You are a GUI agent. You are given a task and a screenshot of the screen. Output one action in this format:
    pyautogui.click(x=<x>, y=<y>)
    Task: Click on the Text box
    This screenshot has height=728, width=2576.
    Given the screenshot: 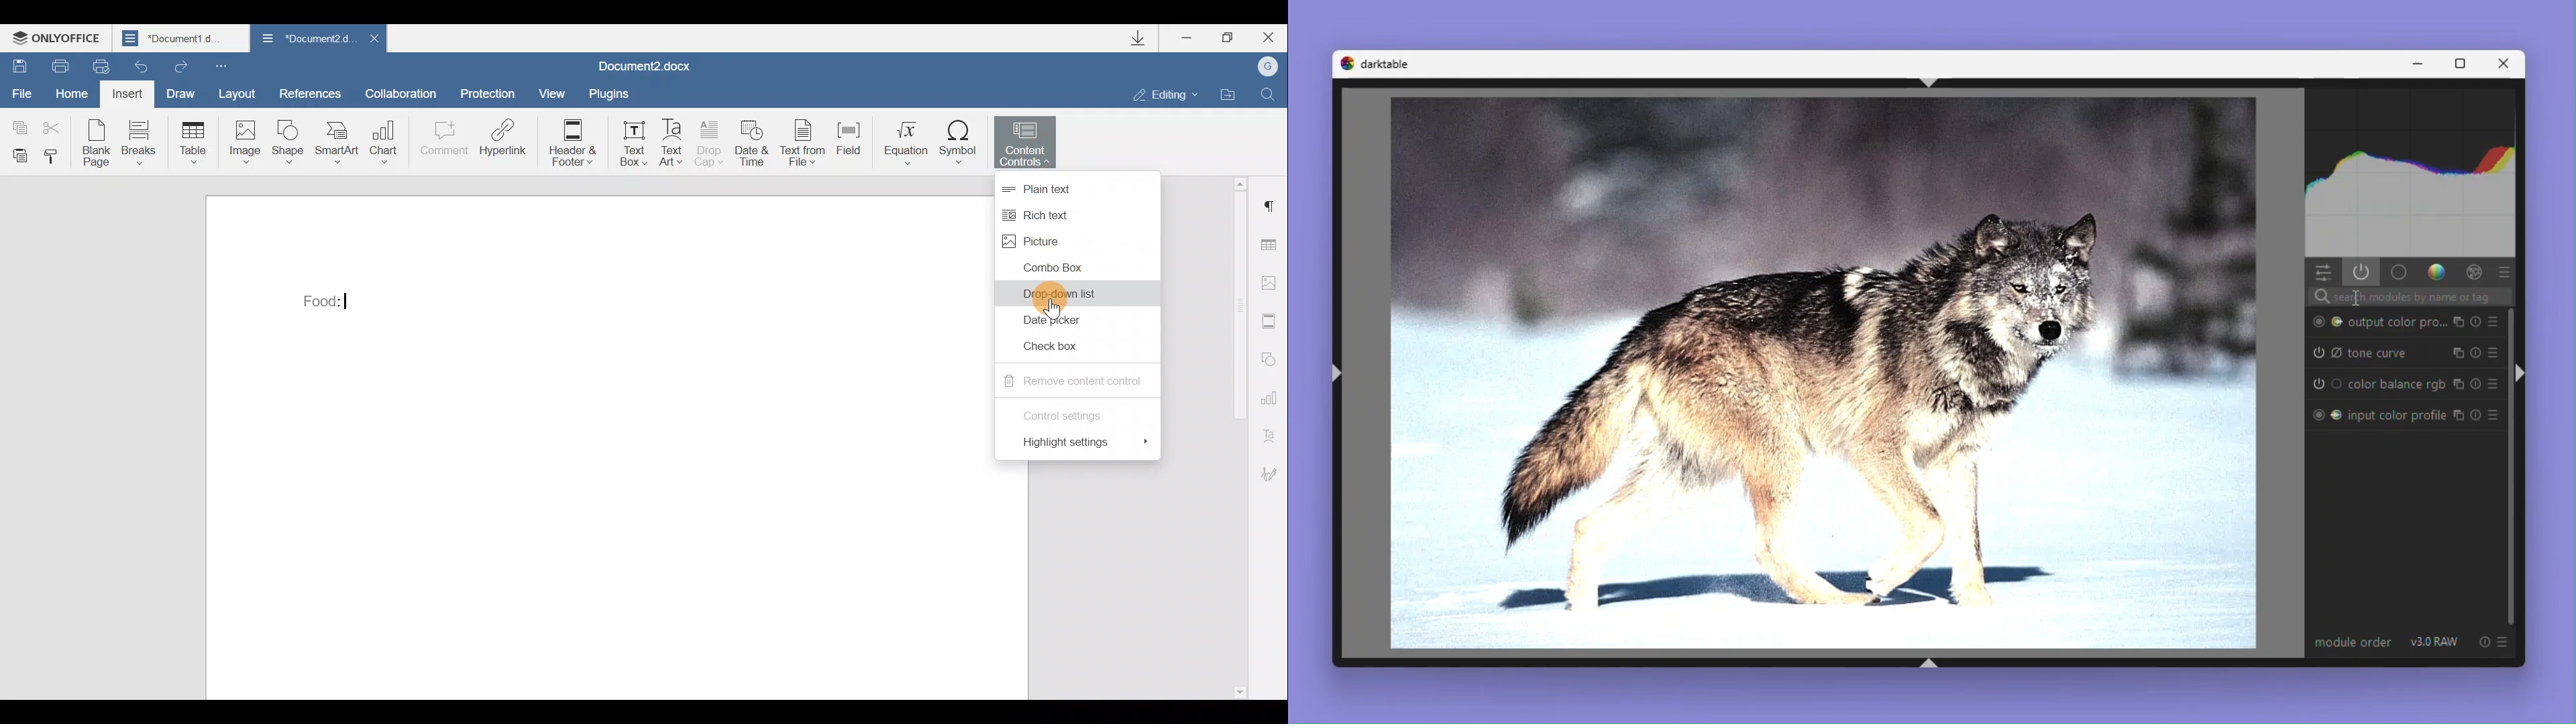 What is the action you would take?
    pyautogui.click(x=629, y=145)
    